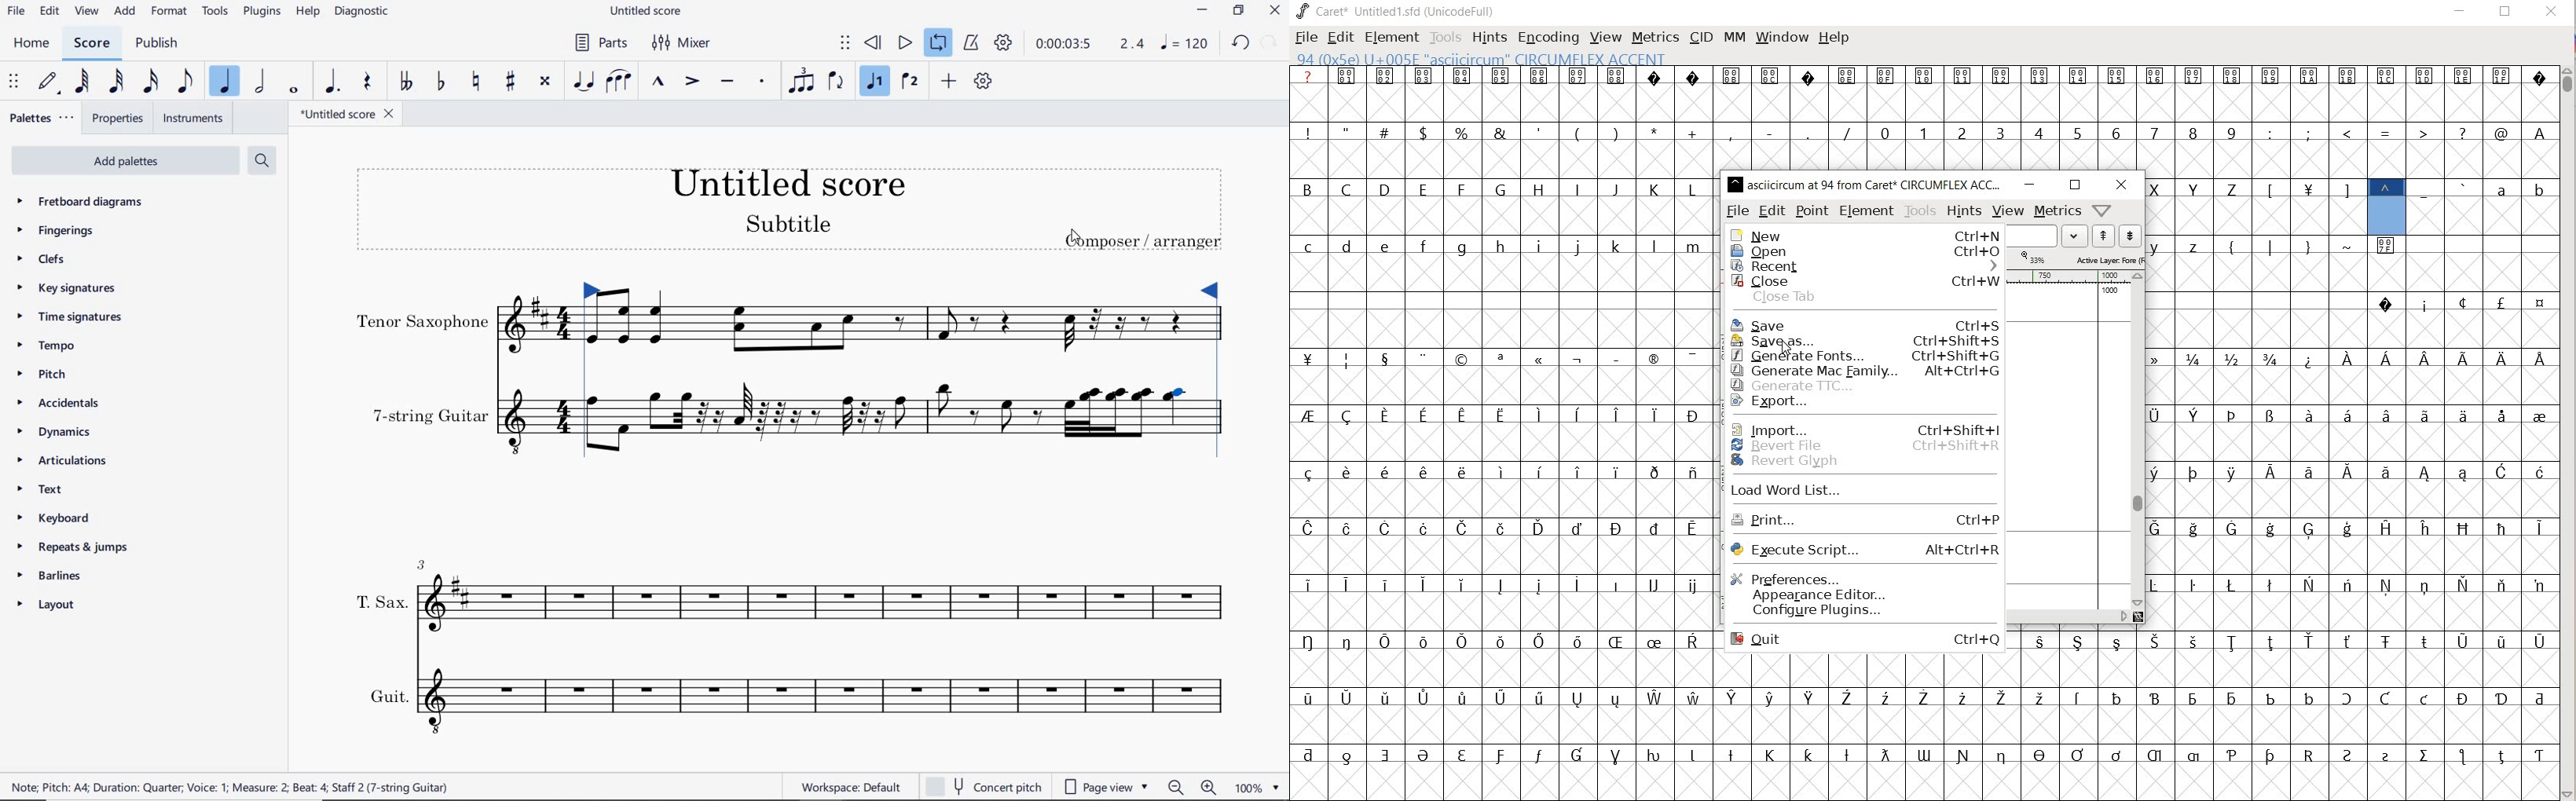 This screenshot has width=2576, height=812. What do you see at coordinates (2352, 433) in the screenshot?
I see `glyph characters` at bounding box center [2352, 433].